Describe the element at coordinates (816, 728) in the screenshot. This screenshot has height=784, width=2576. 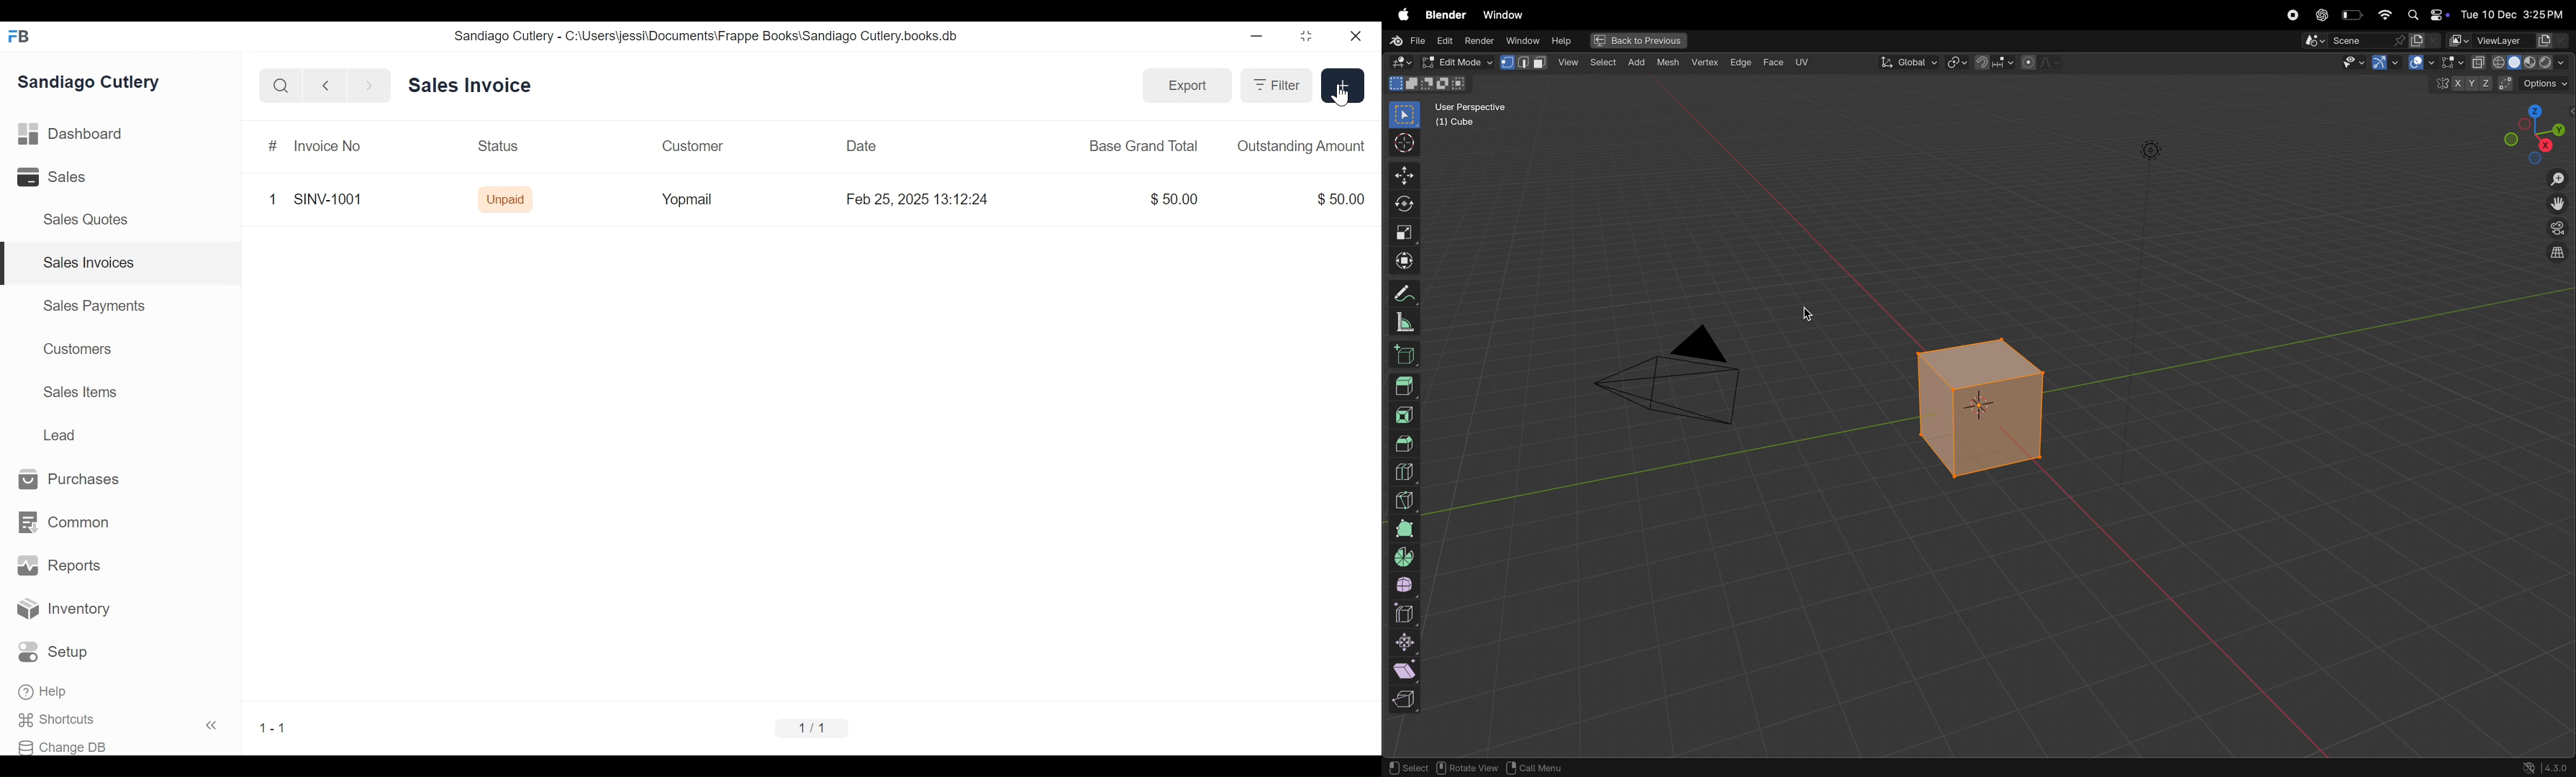
I see `1/1` at that location.